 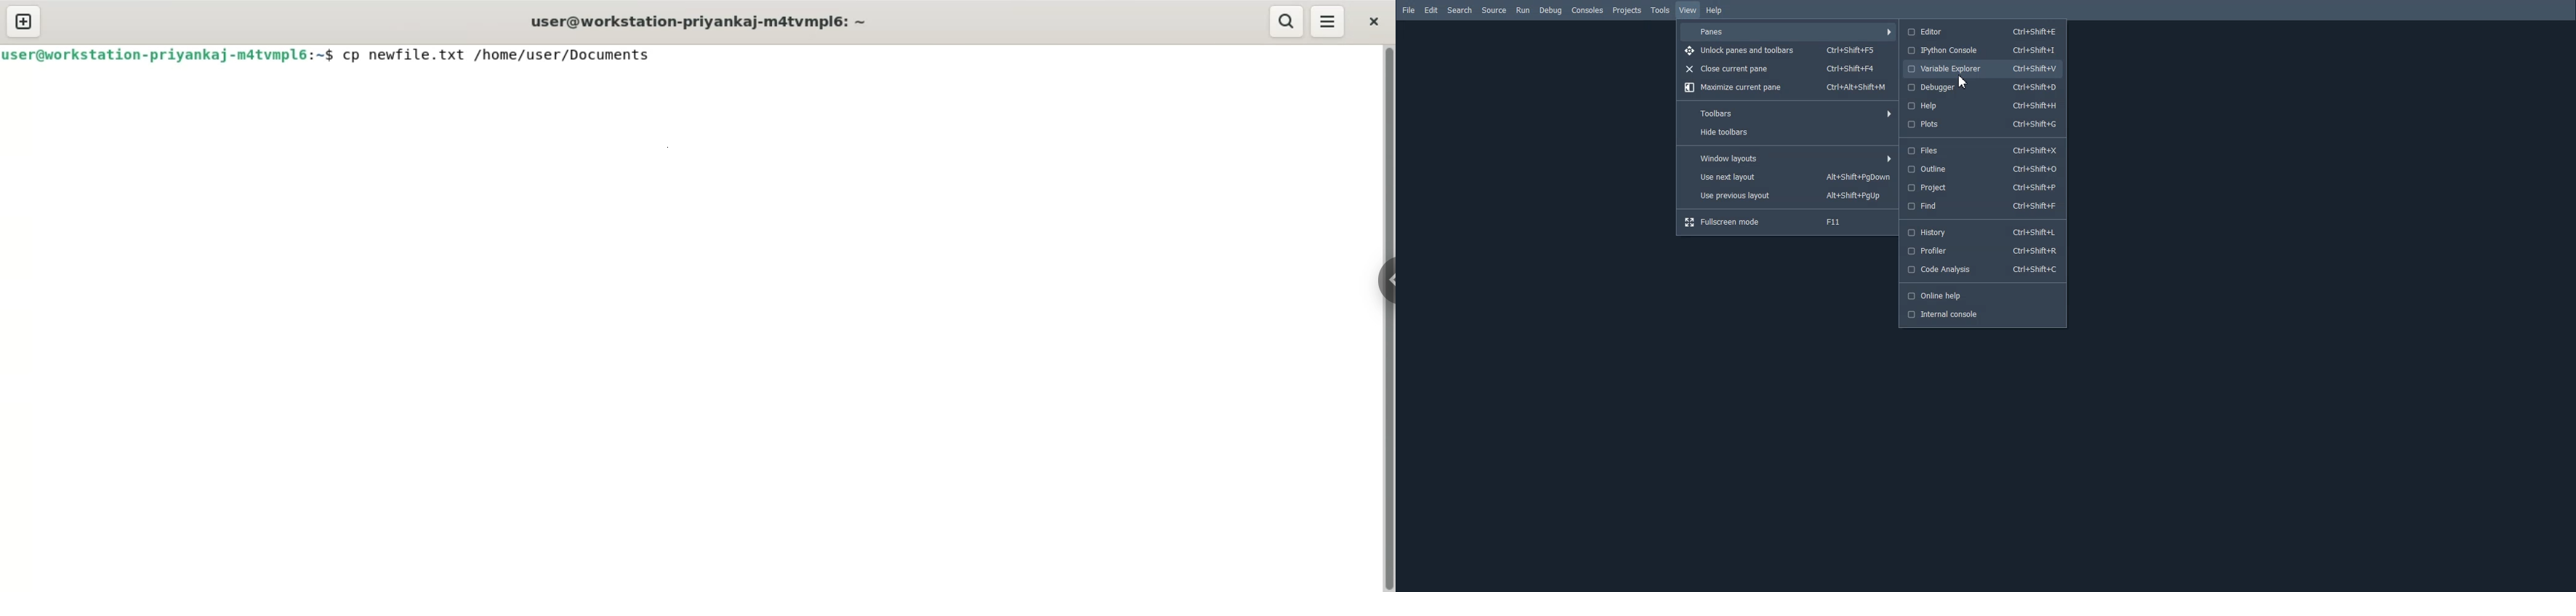 What do you see at coordinates (1789, 159) in the screenshot?
I see `Window layout` at bounding box center [1789, 159].